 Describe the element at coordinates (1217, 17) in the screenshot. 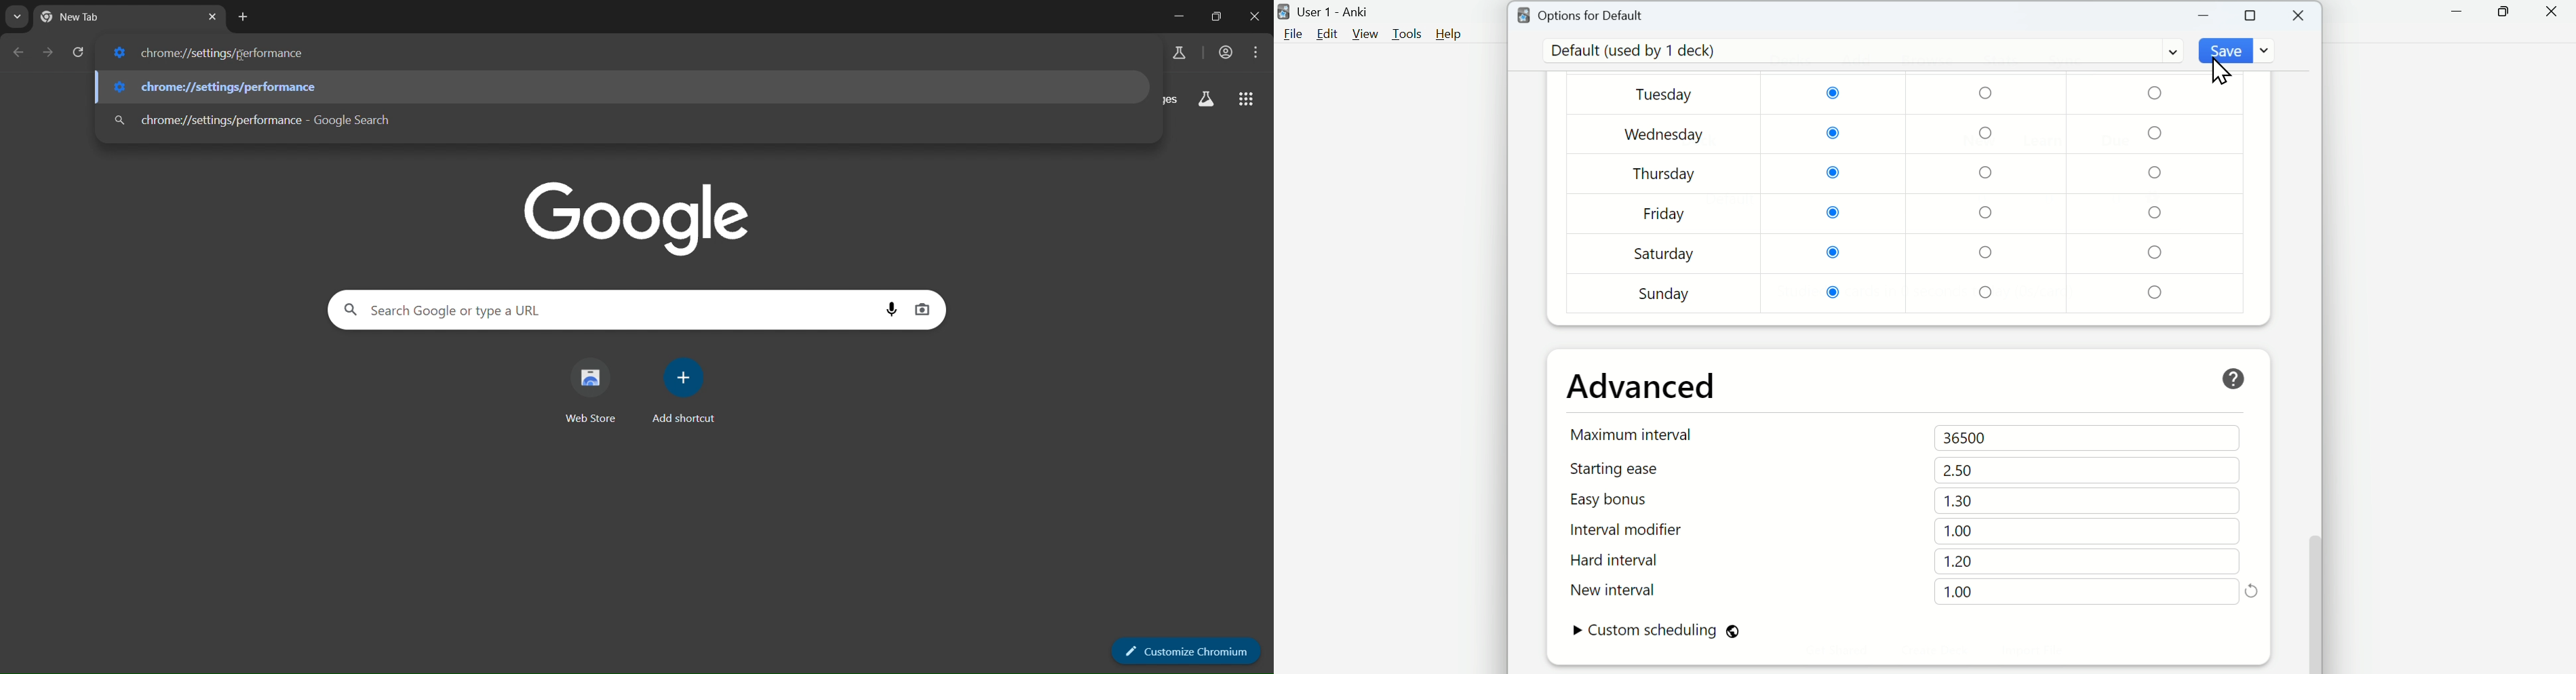

I see `maximize` at that location.